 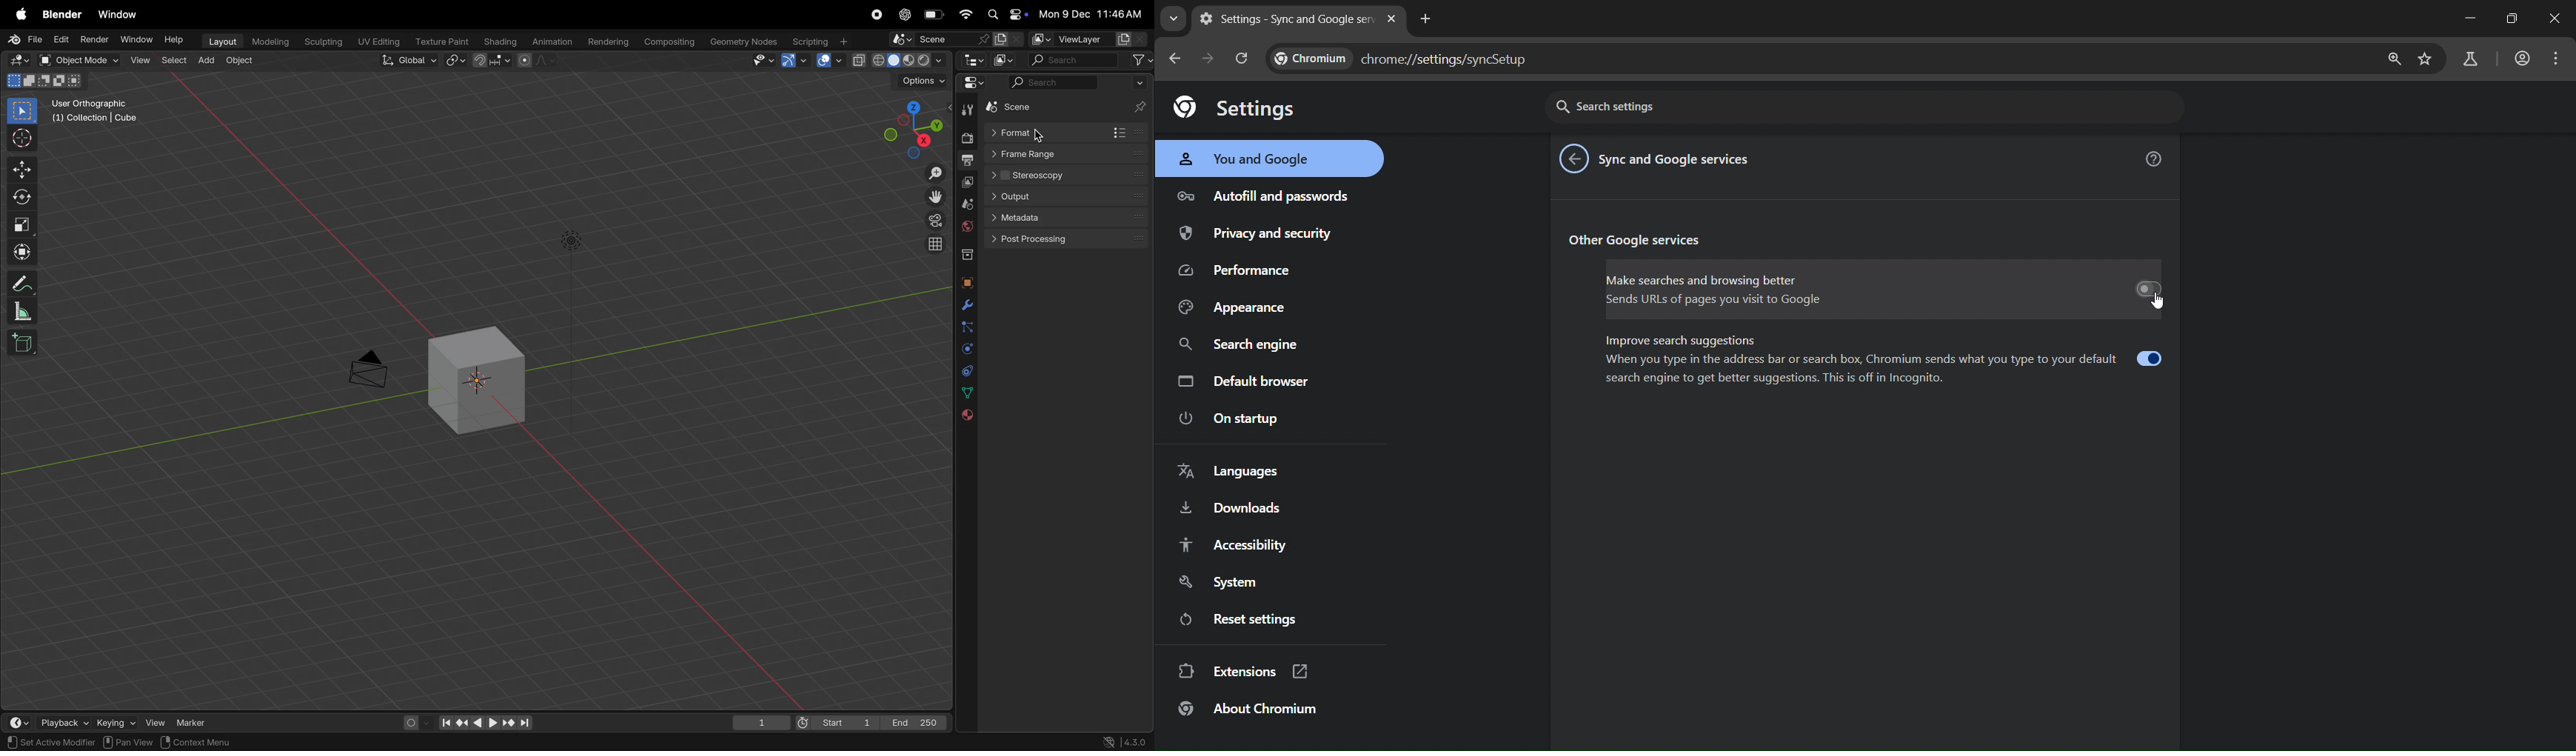 What do you see at coordinates (64, 16) in the screenshot?
I see `blender menu` at bounding box center [64, 16].